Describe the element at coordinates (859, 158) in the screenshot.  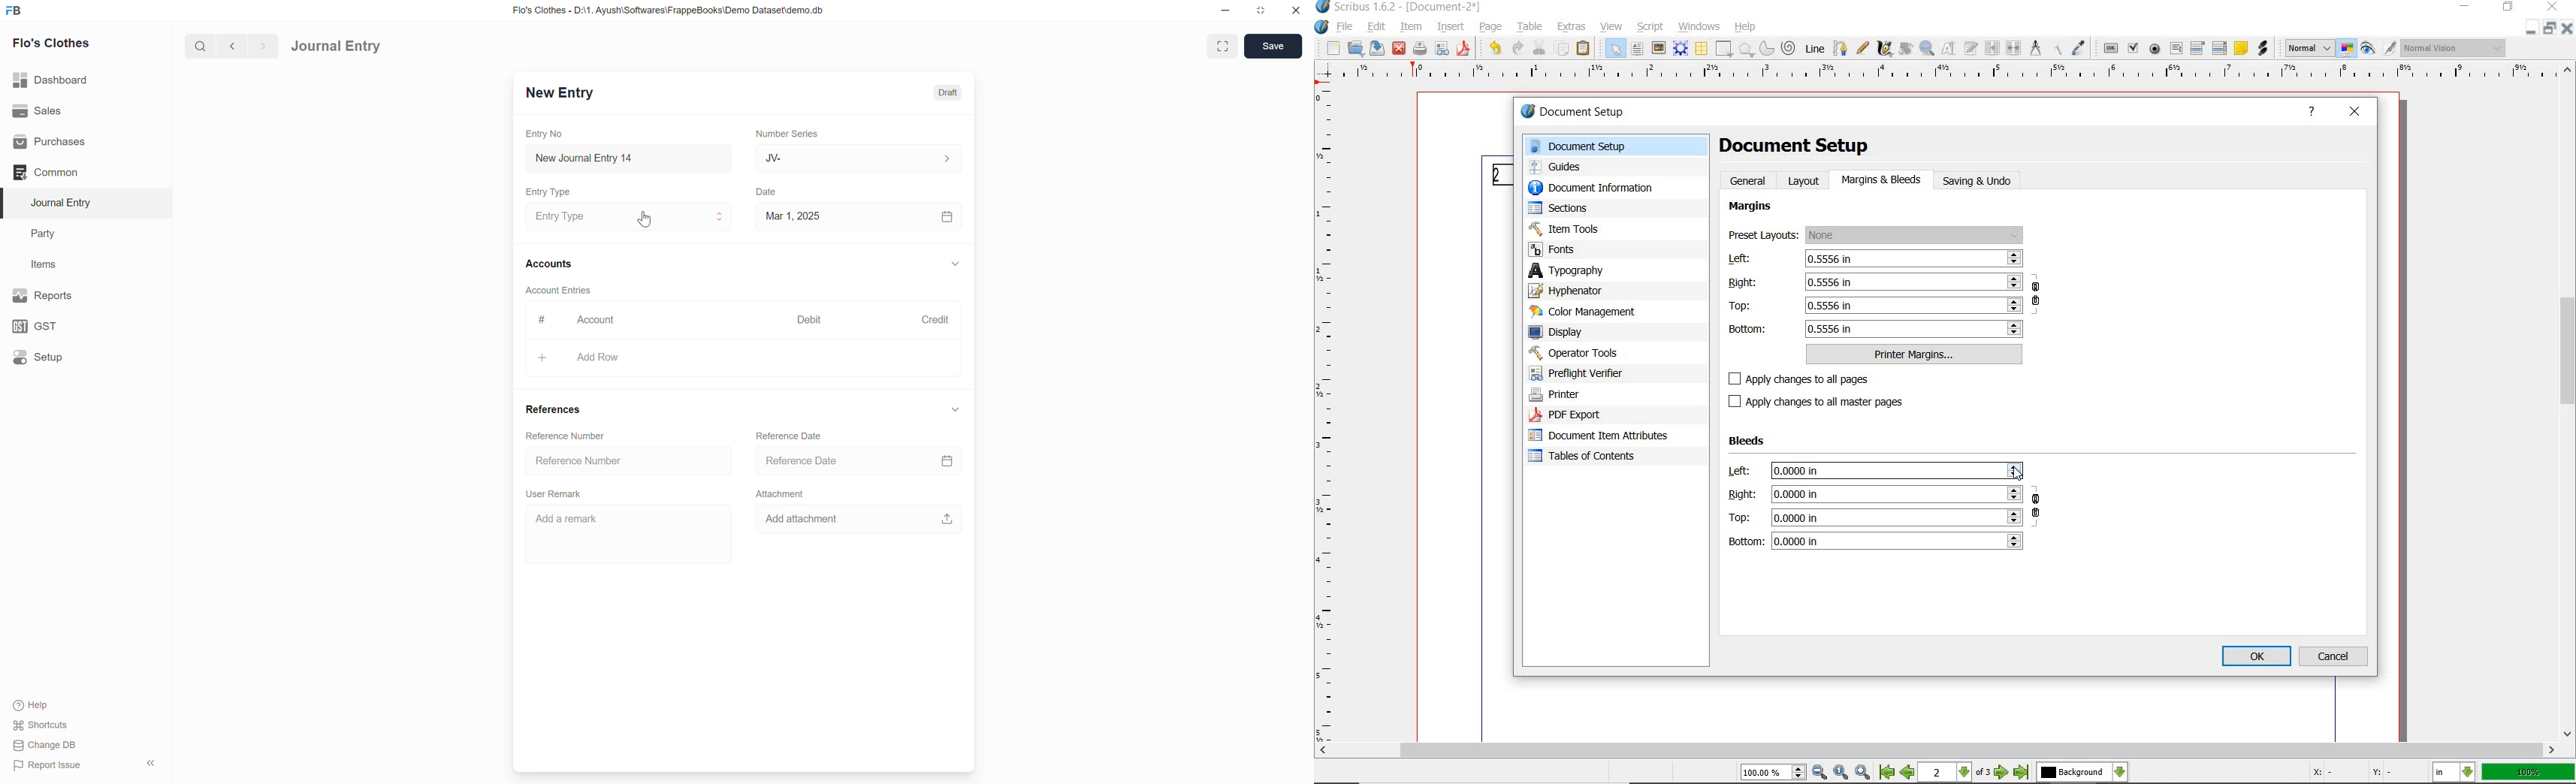
I see `JV-` at that location.